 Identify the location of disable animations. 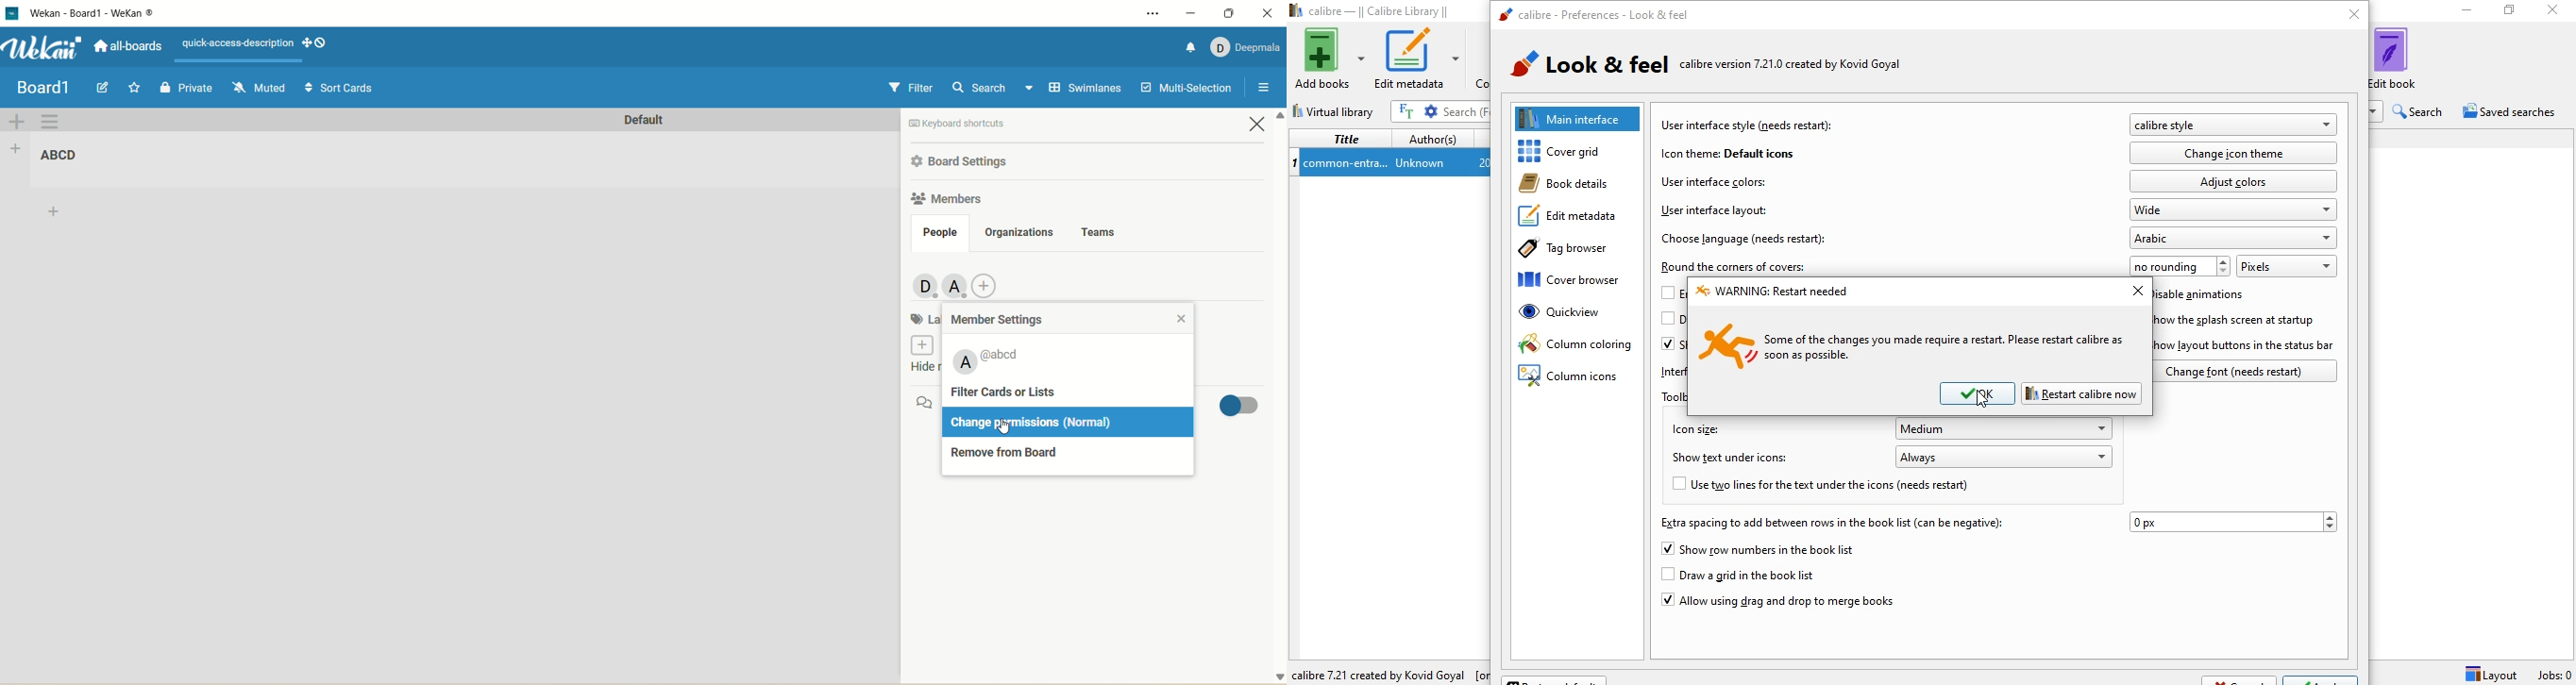
(2207, 295).